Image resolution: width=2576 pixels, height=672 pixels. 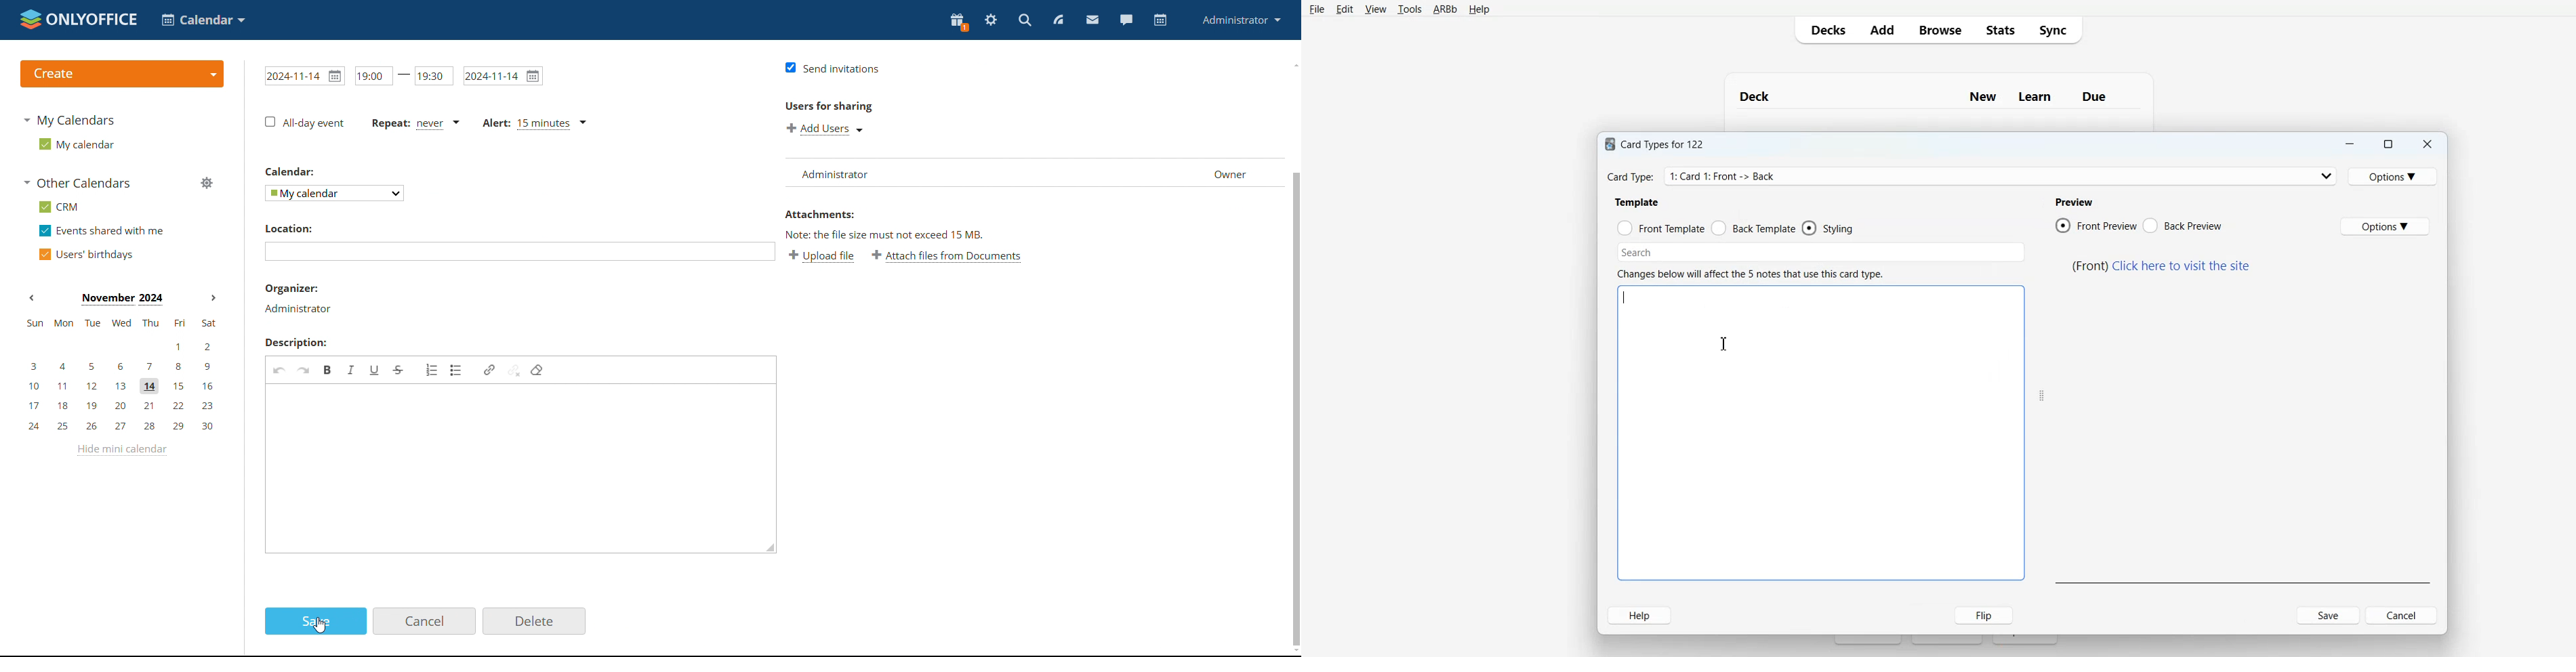 What do you see at coordinates (2096, 225) in the screenshot?
I see `Front Preview` at bounding box center [2096, 225].